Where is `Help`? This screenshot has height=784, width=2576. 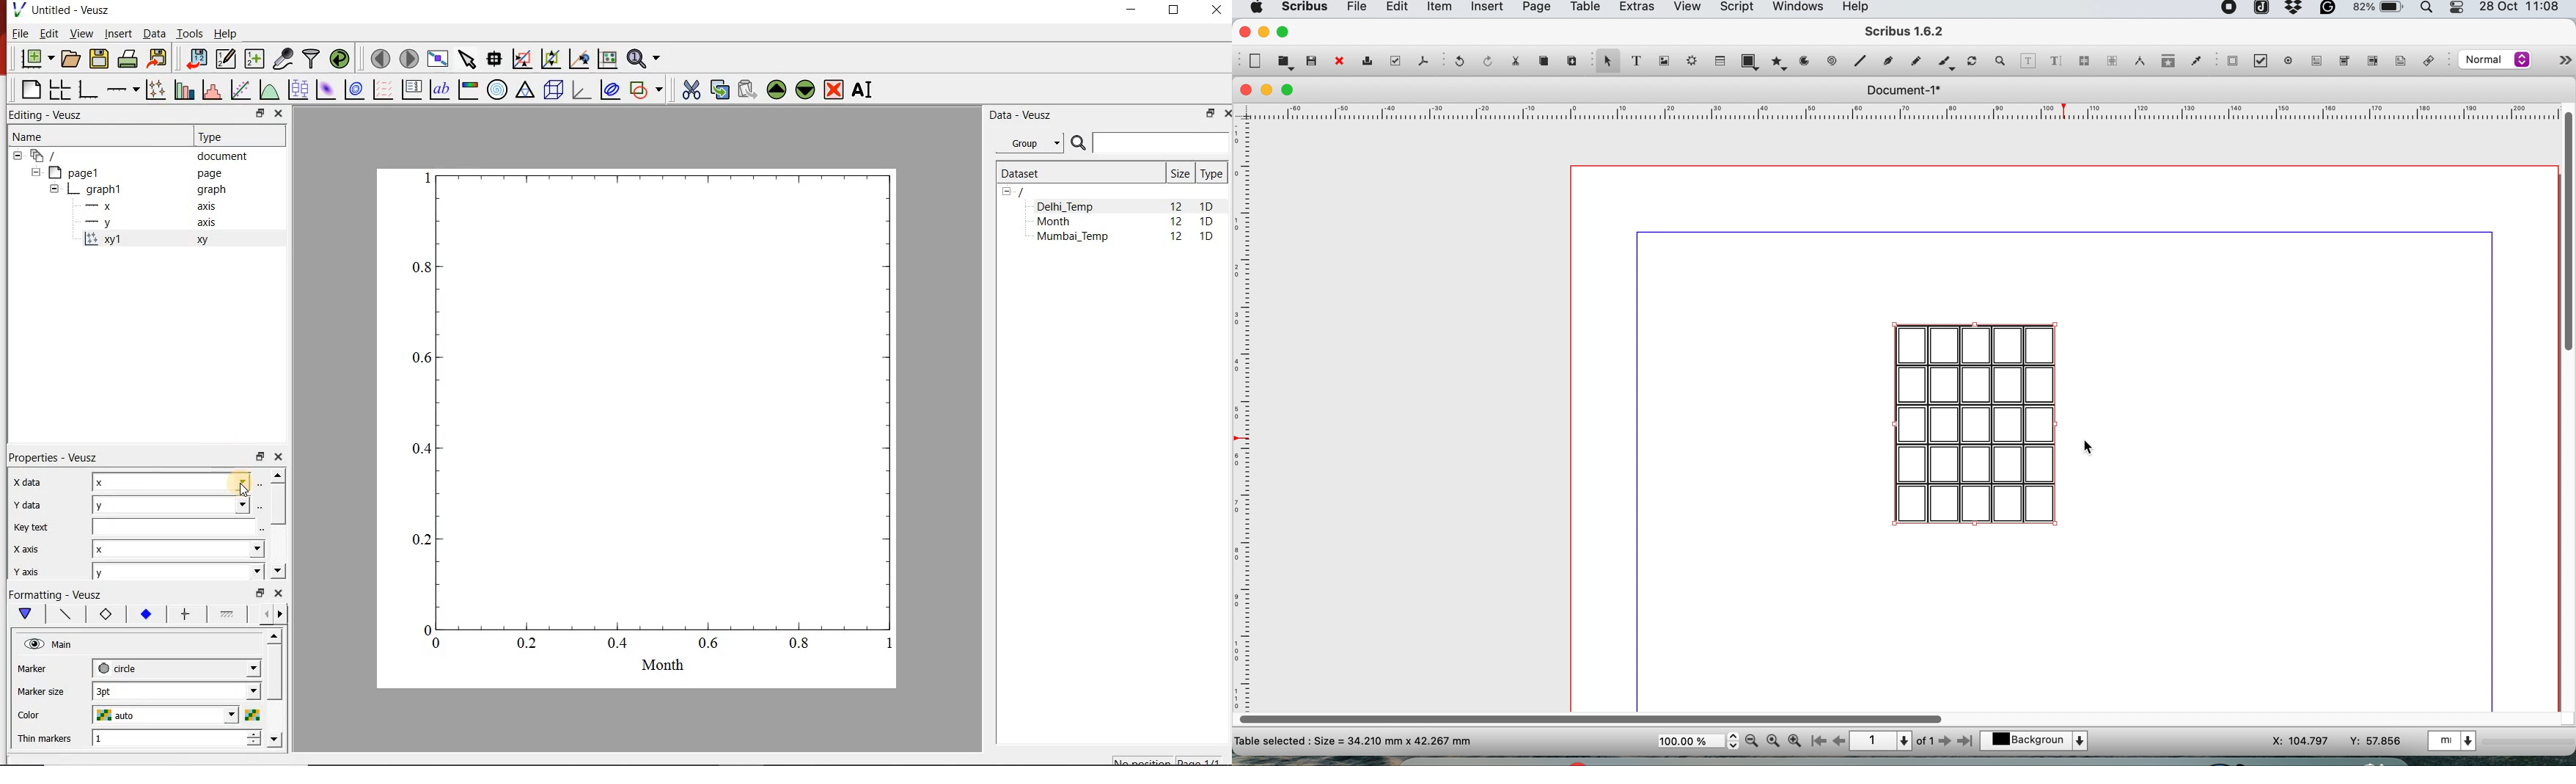 Help is located at coordinates (226, 33).